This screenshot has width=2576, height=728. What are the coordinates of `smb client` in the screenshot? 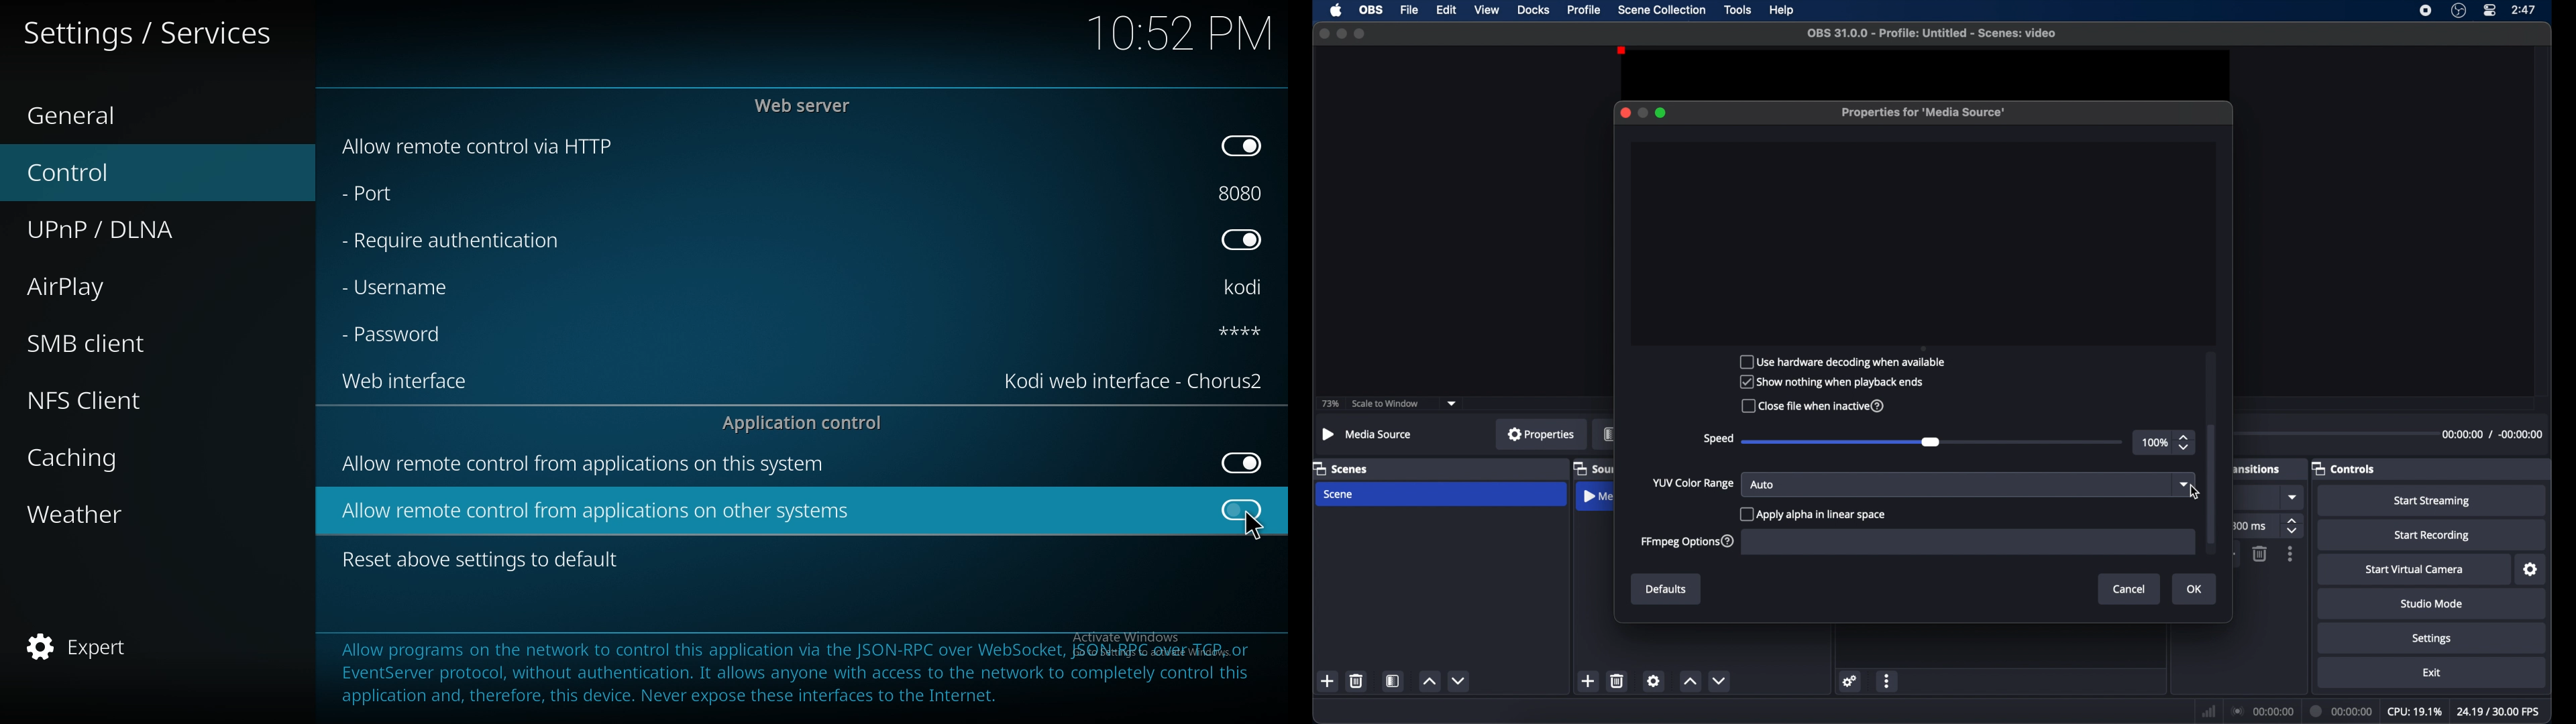 It's located at (134, 343).